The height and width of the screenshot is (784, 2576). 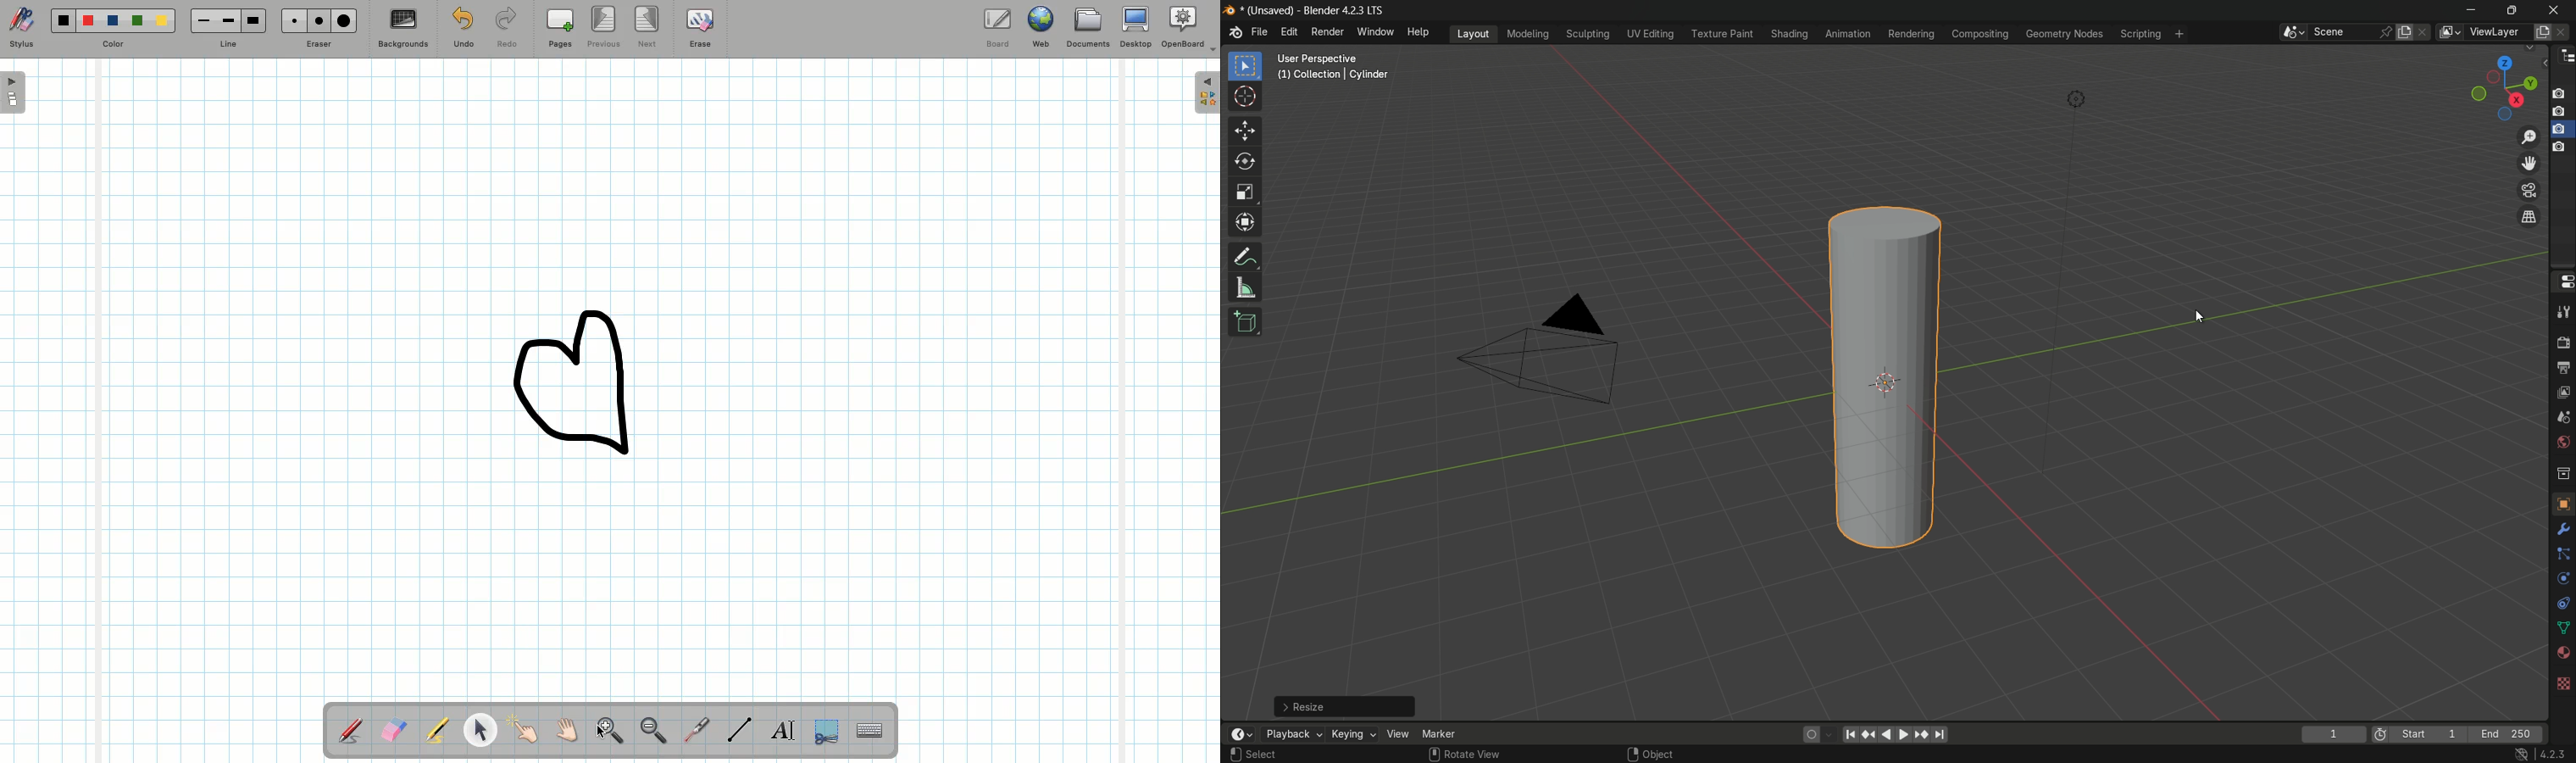 I want to click on particles, so click(x=2560, y=555).